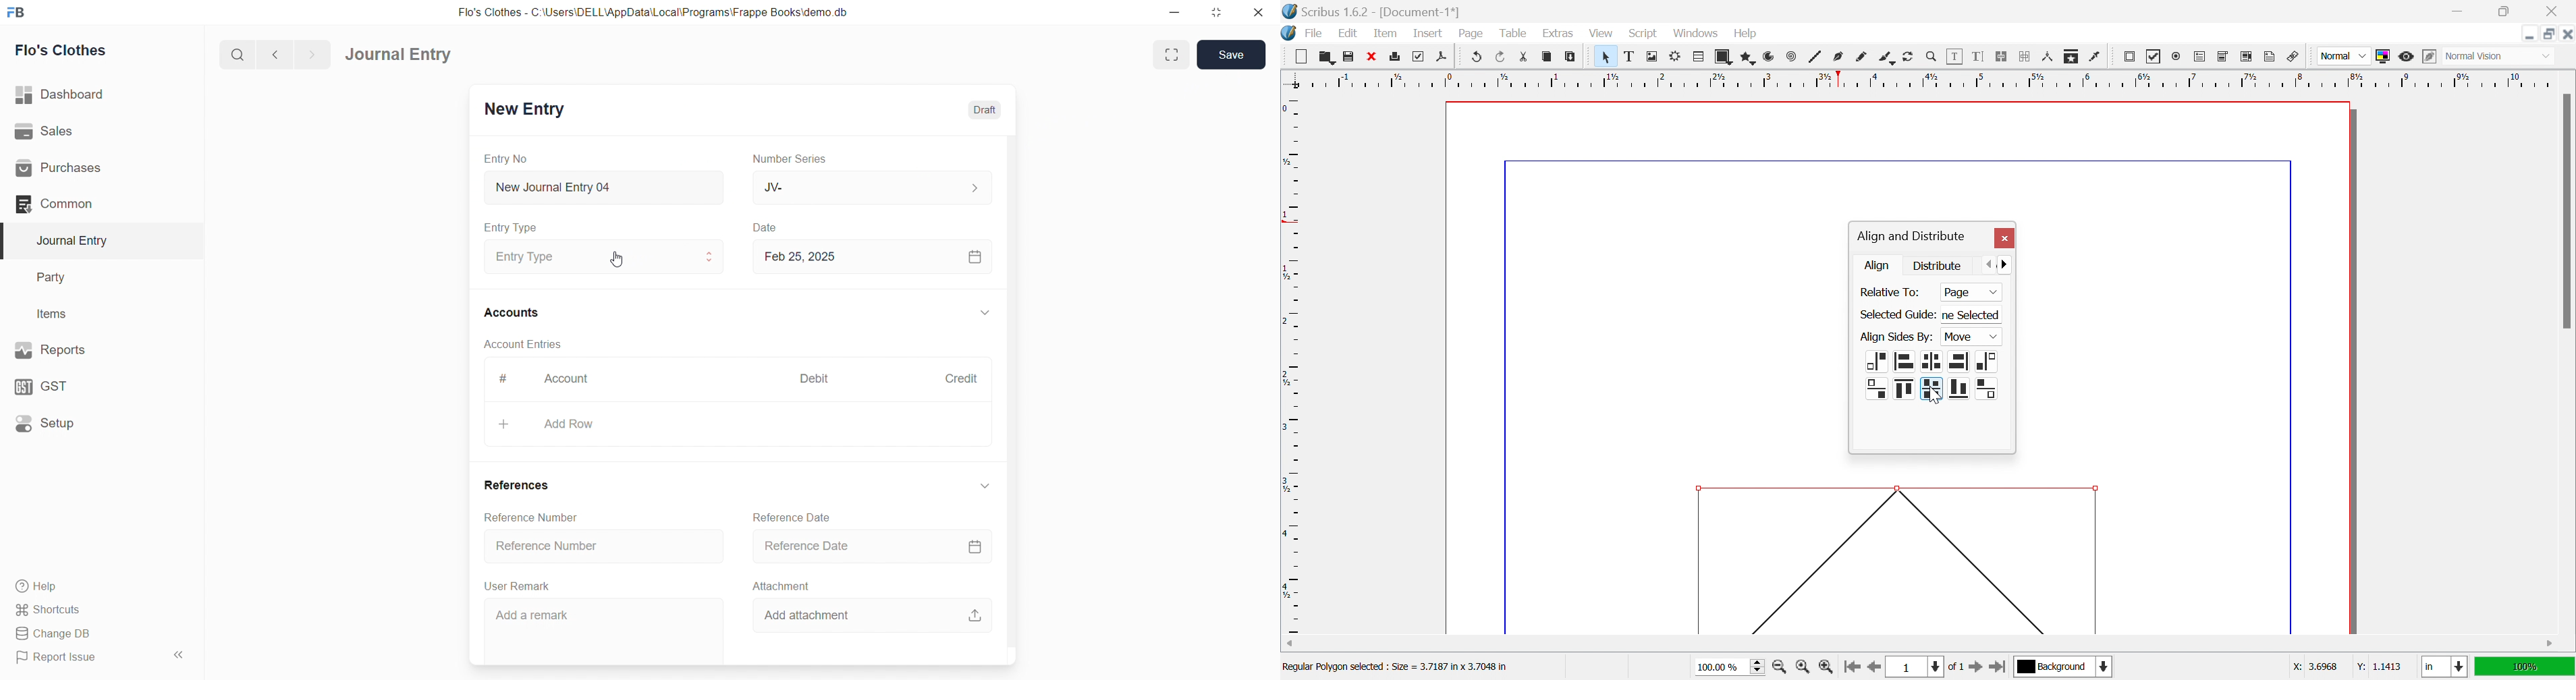  What do you see at coordinates (520, 585) in the screenshot?
I see `User Remark` at bounding box center [520, 585].